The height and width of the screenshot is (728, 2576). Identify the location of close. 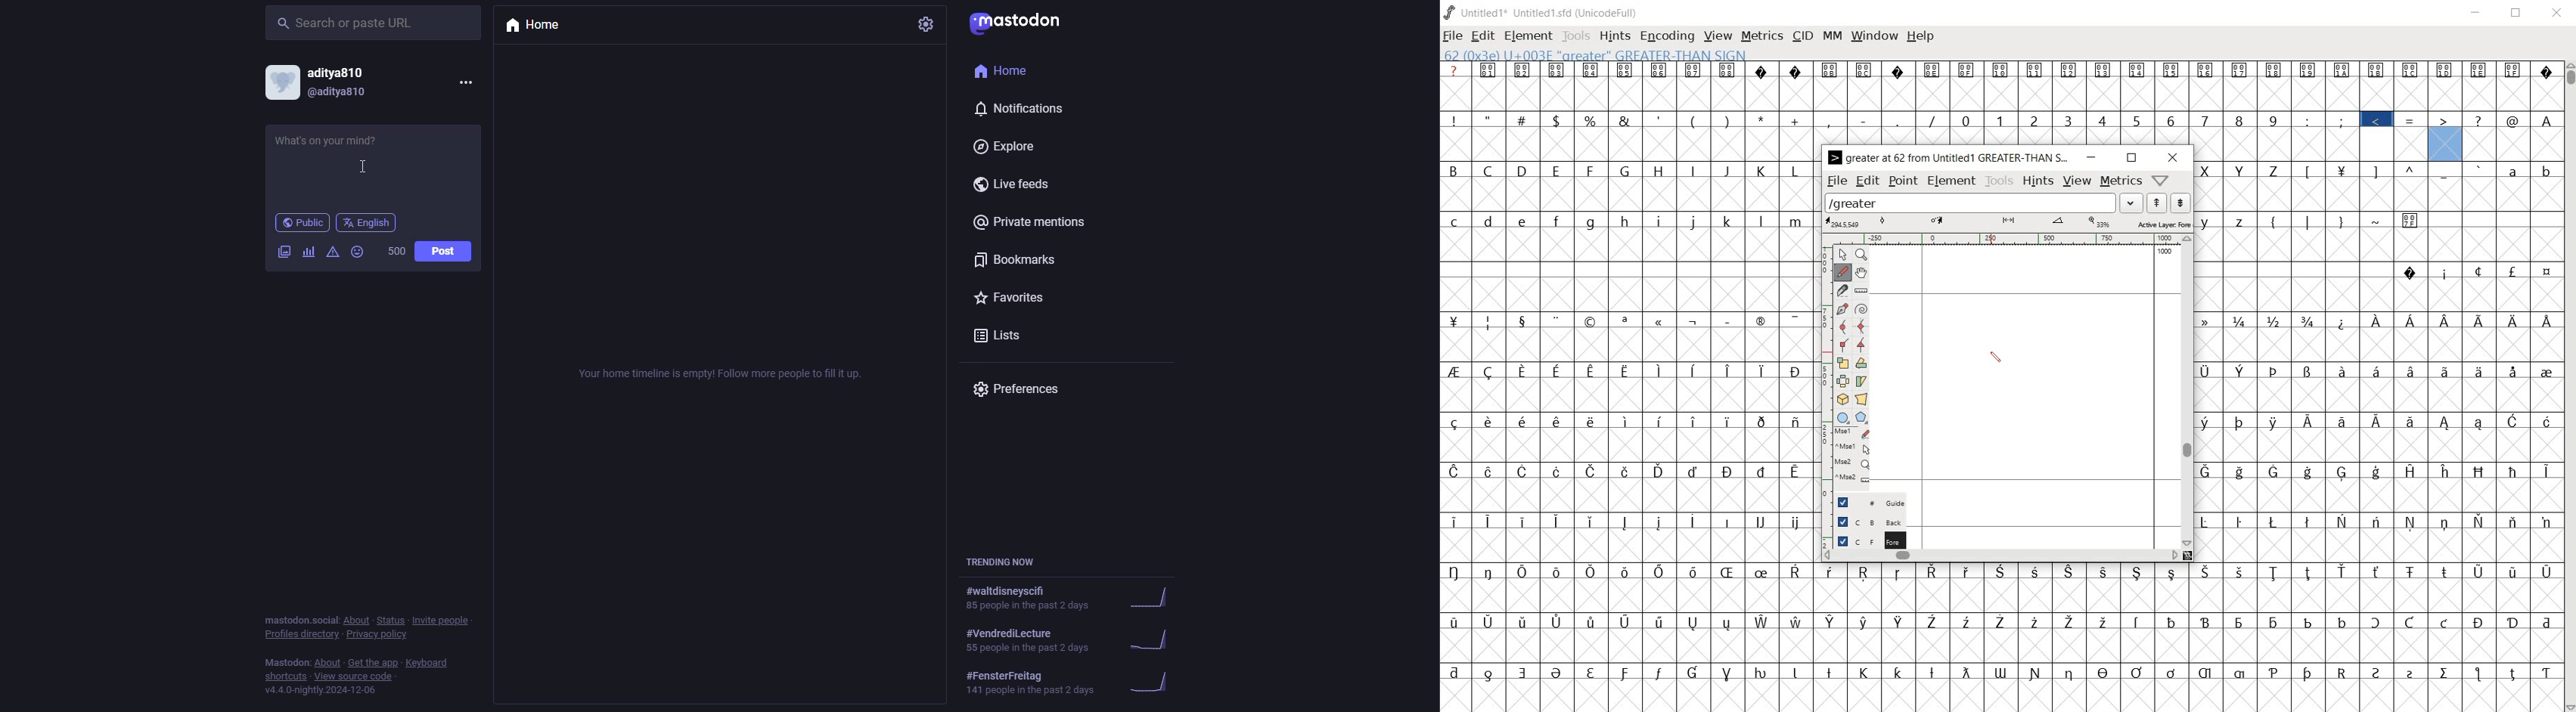
(2174, 157).